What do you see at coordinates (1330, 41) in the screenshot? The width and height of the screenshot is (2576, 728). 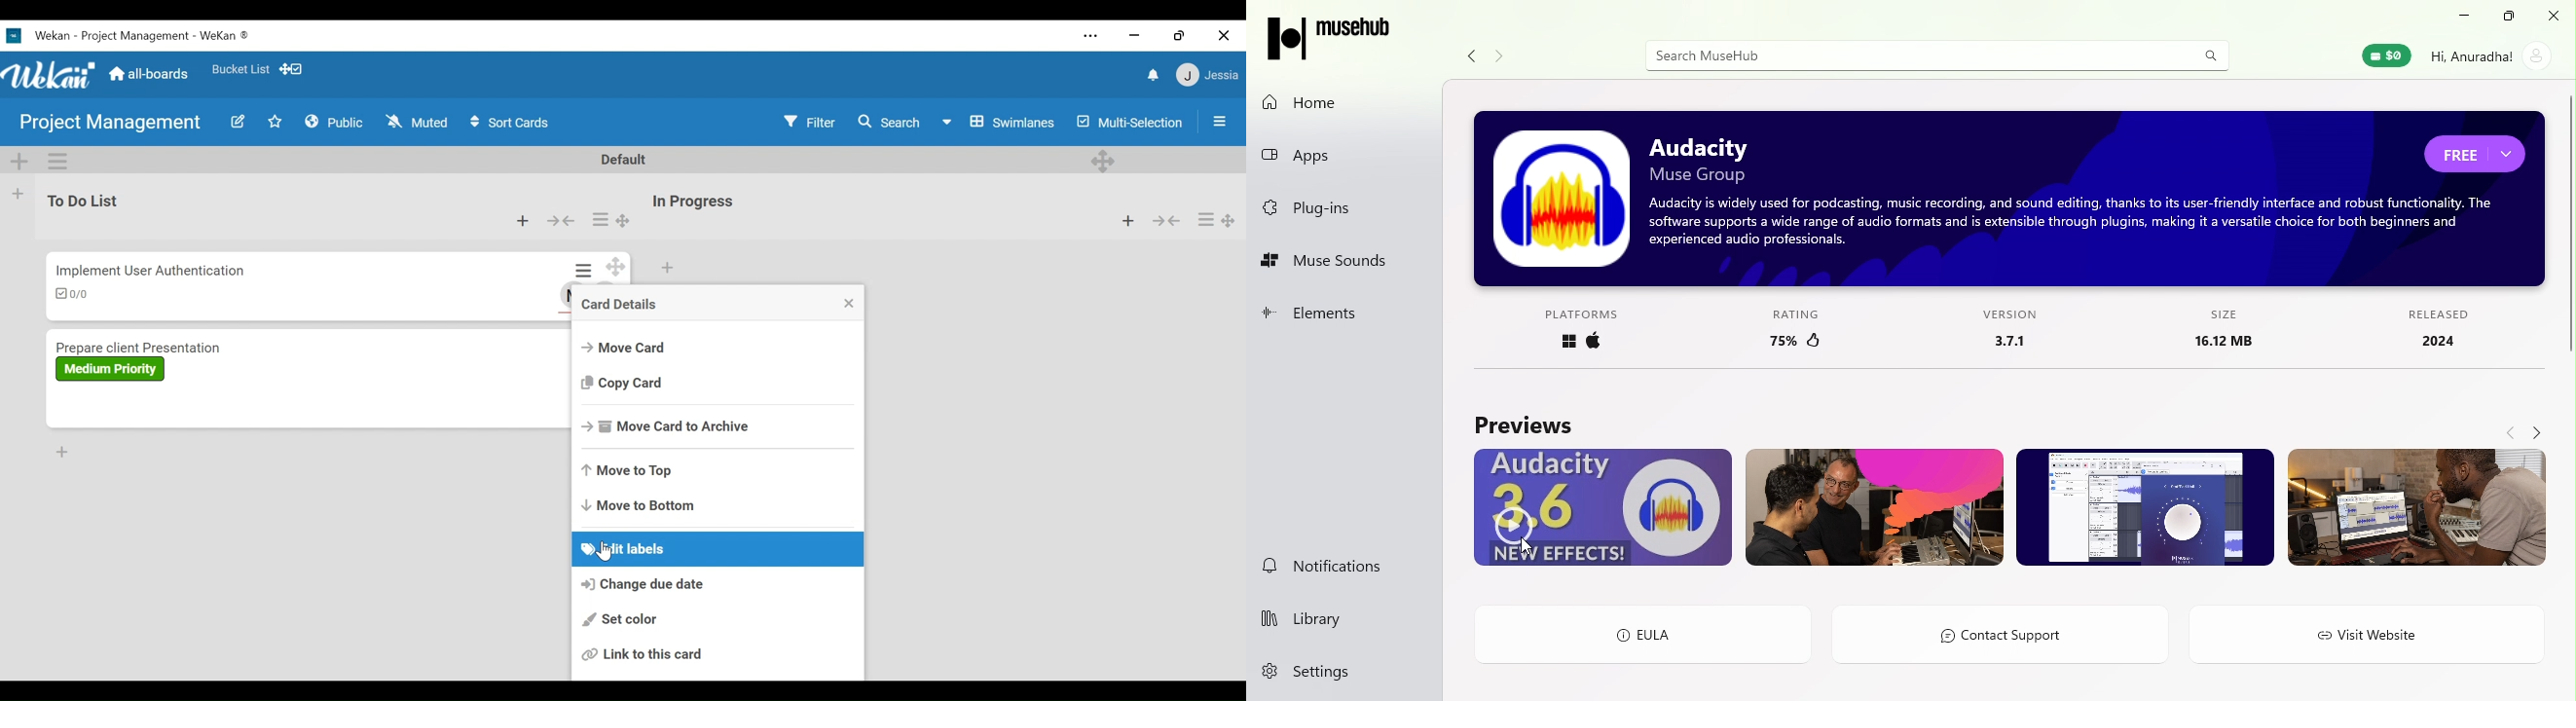 I see `Musehub icon` at bounding box center [1330, 41].